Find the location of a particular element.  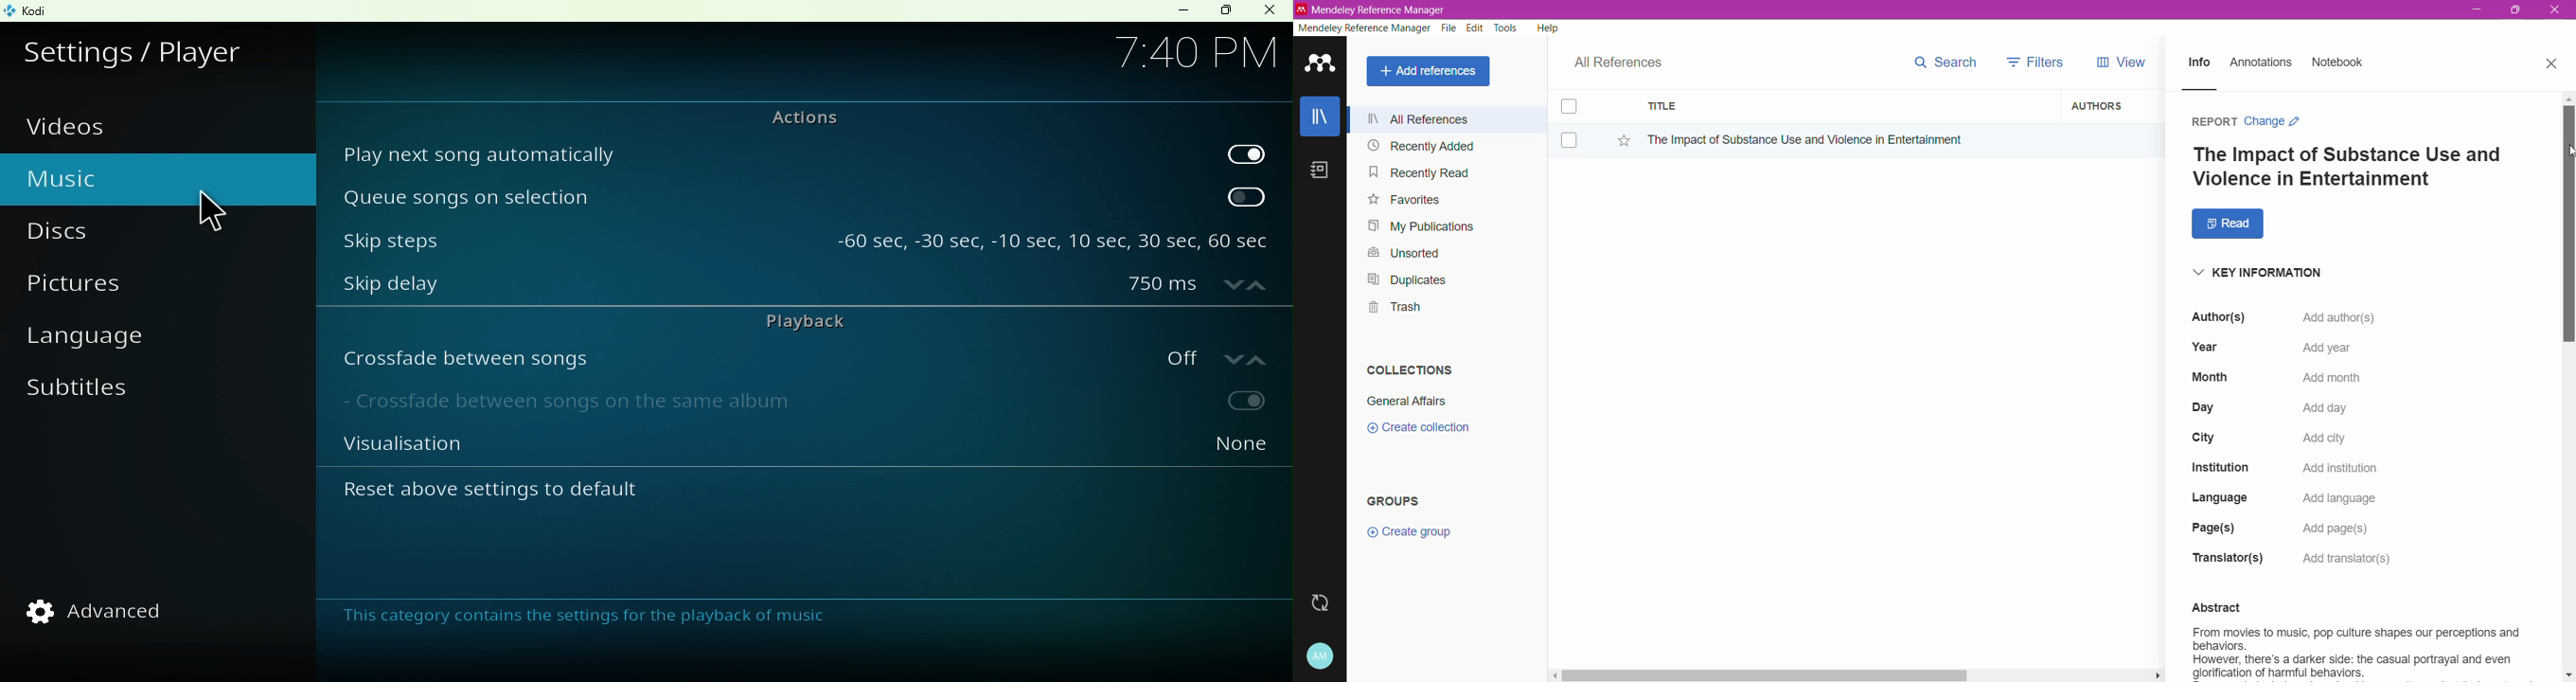

Unsorted is located at coordinates (1401, 252).